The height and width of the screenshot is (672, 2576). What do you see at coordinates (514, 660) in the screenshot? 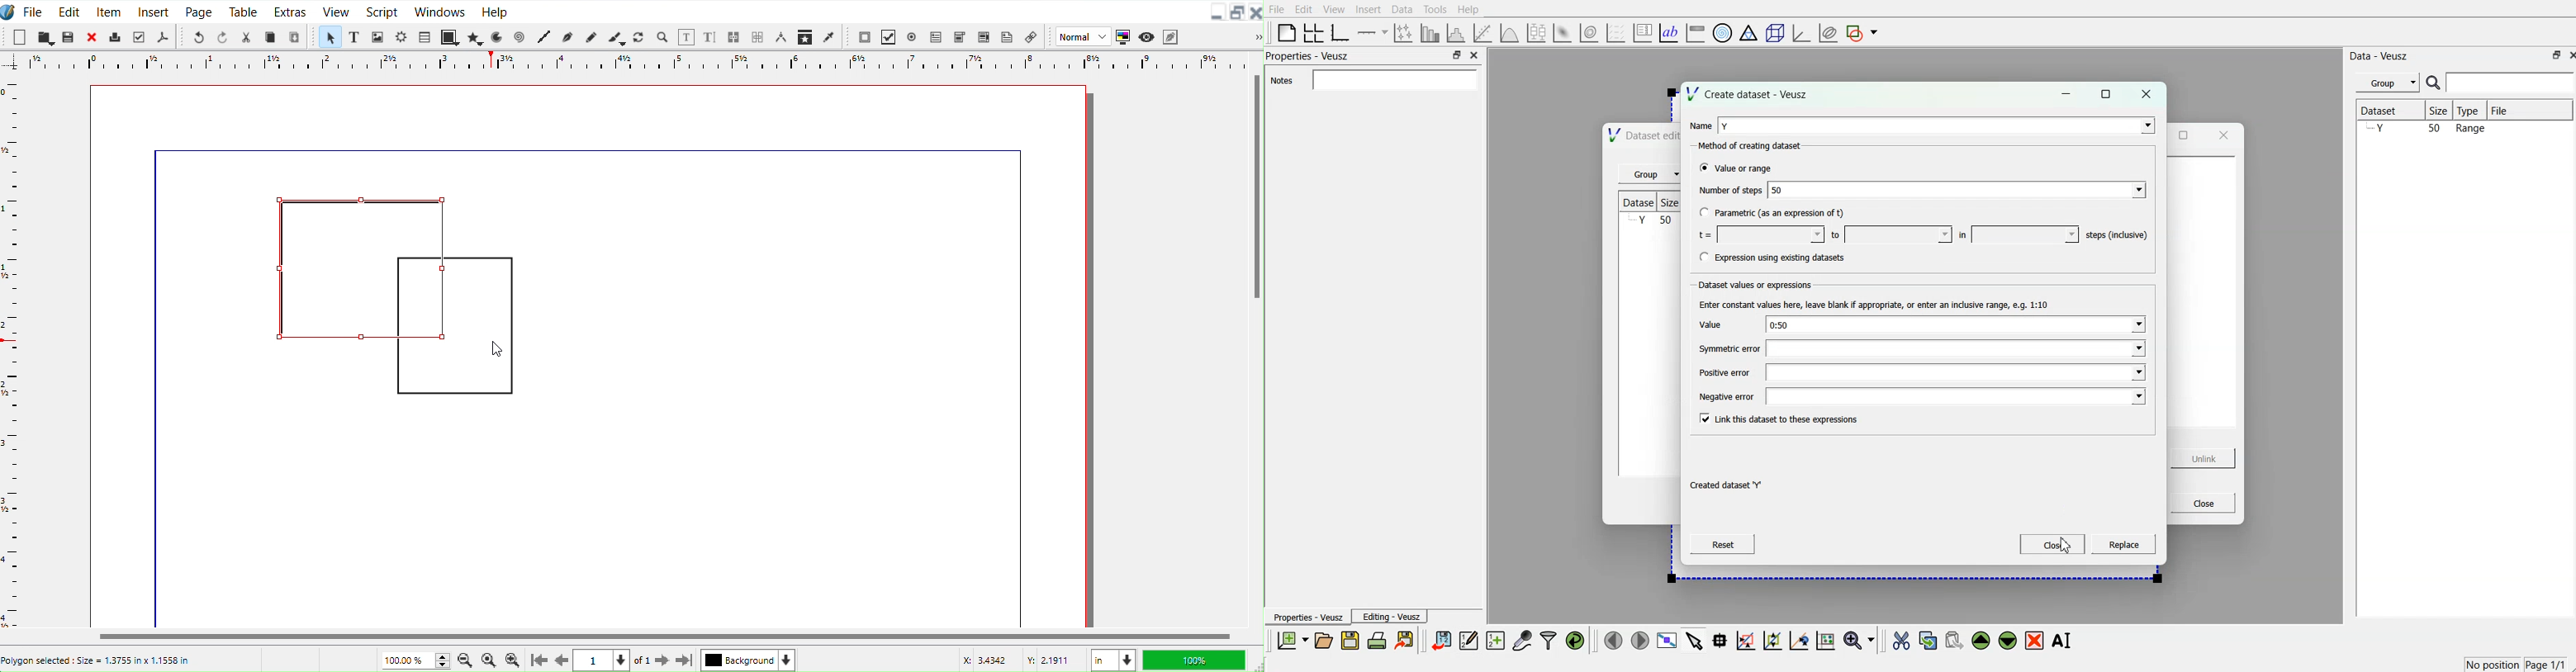
I see `Zoom In` at bounding box center [514, 660].